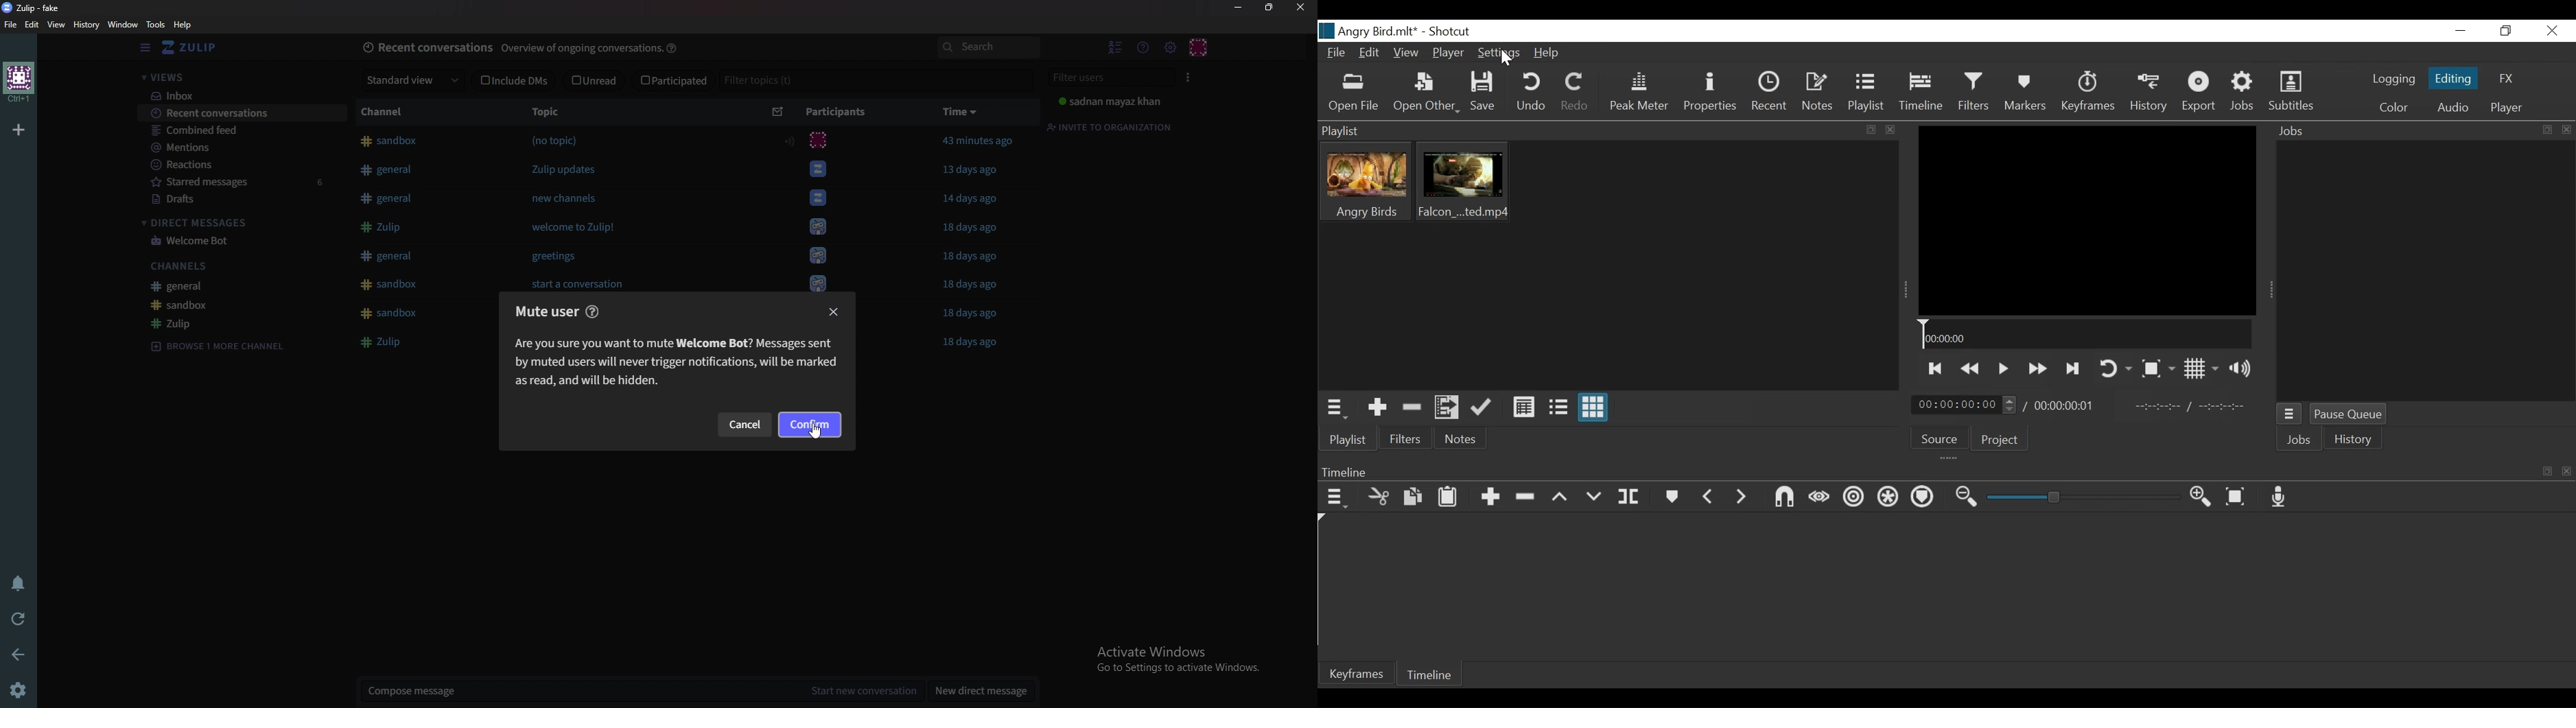 This screenshot has width=2576, height=728. Describe the element at coordinates (2289, 414) in the screenshot. I see `Jobs Menu` at that location.